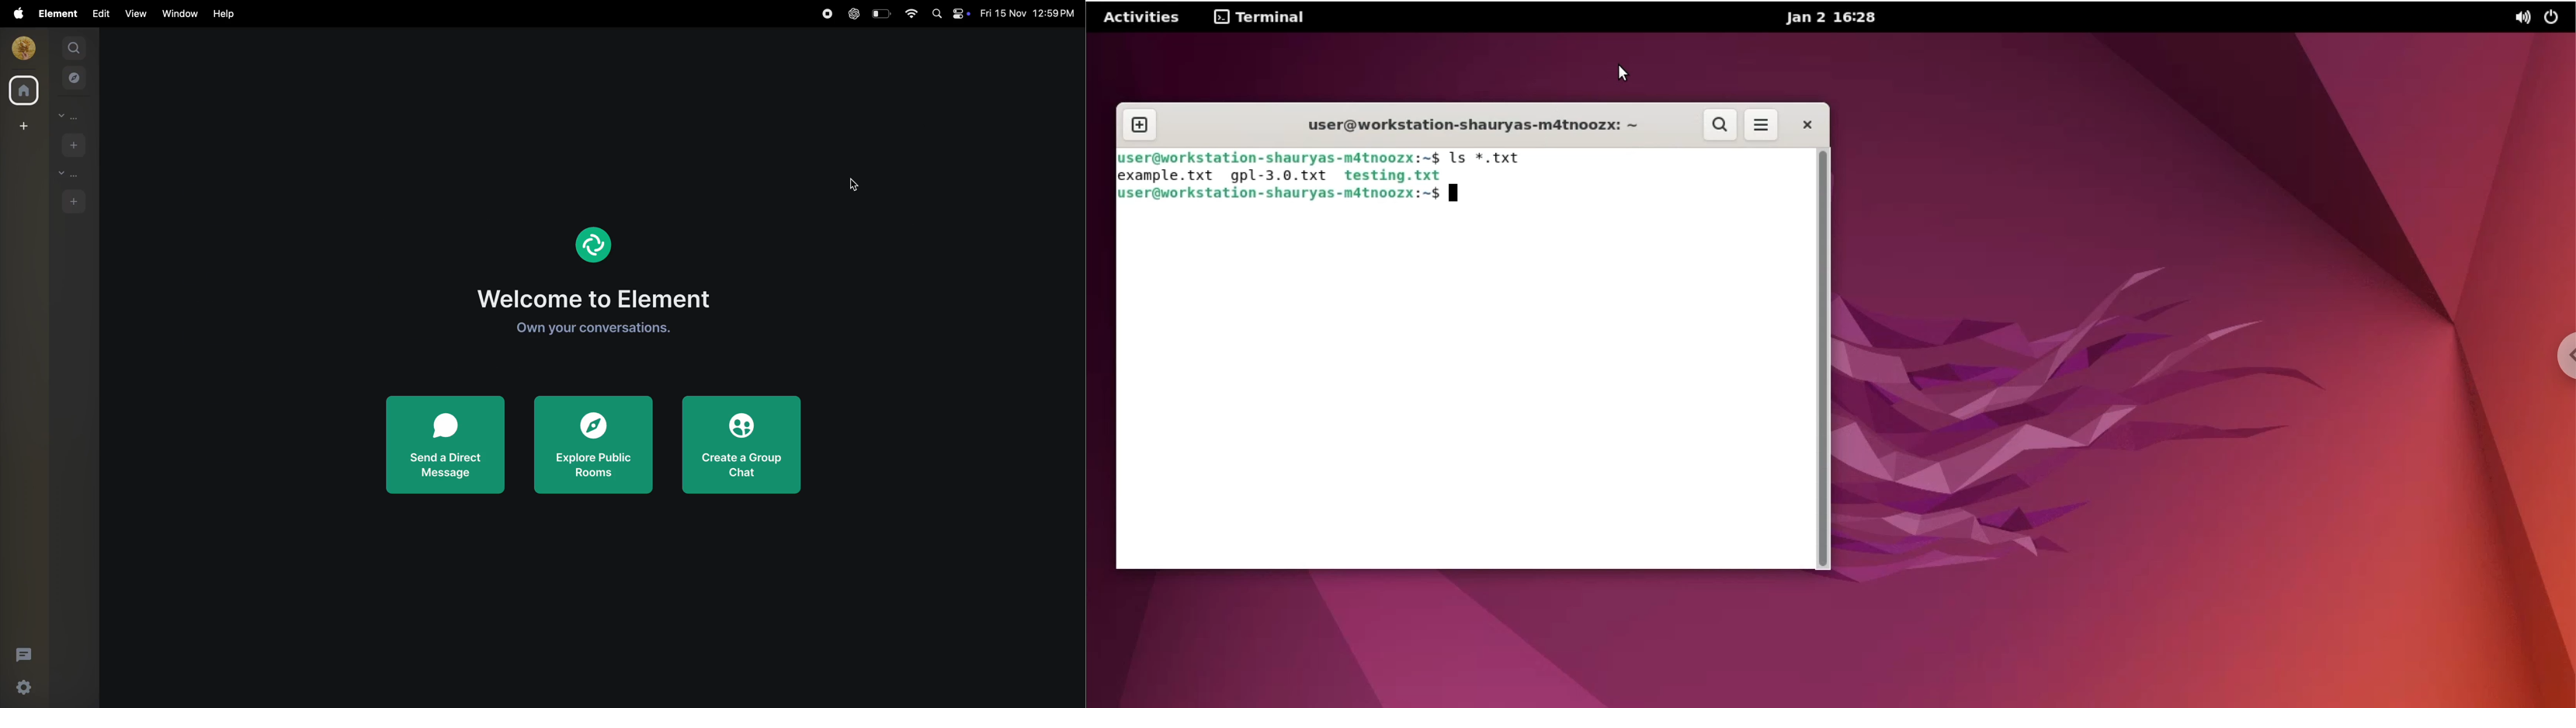 Image resolution: width=2576 pixels, height=728 pixels. What do you see at coordinates (21, 126) in the screenshot?
I see `add` at bounding box center [21, 126].